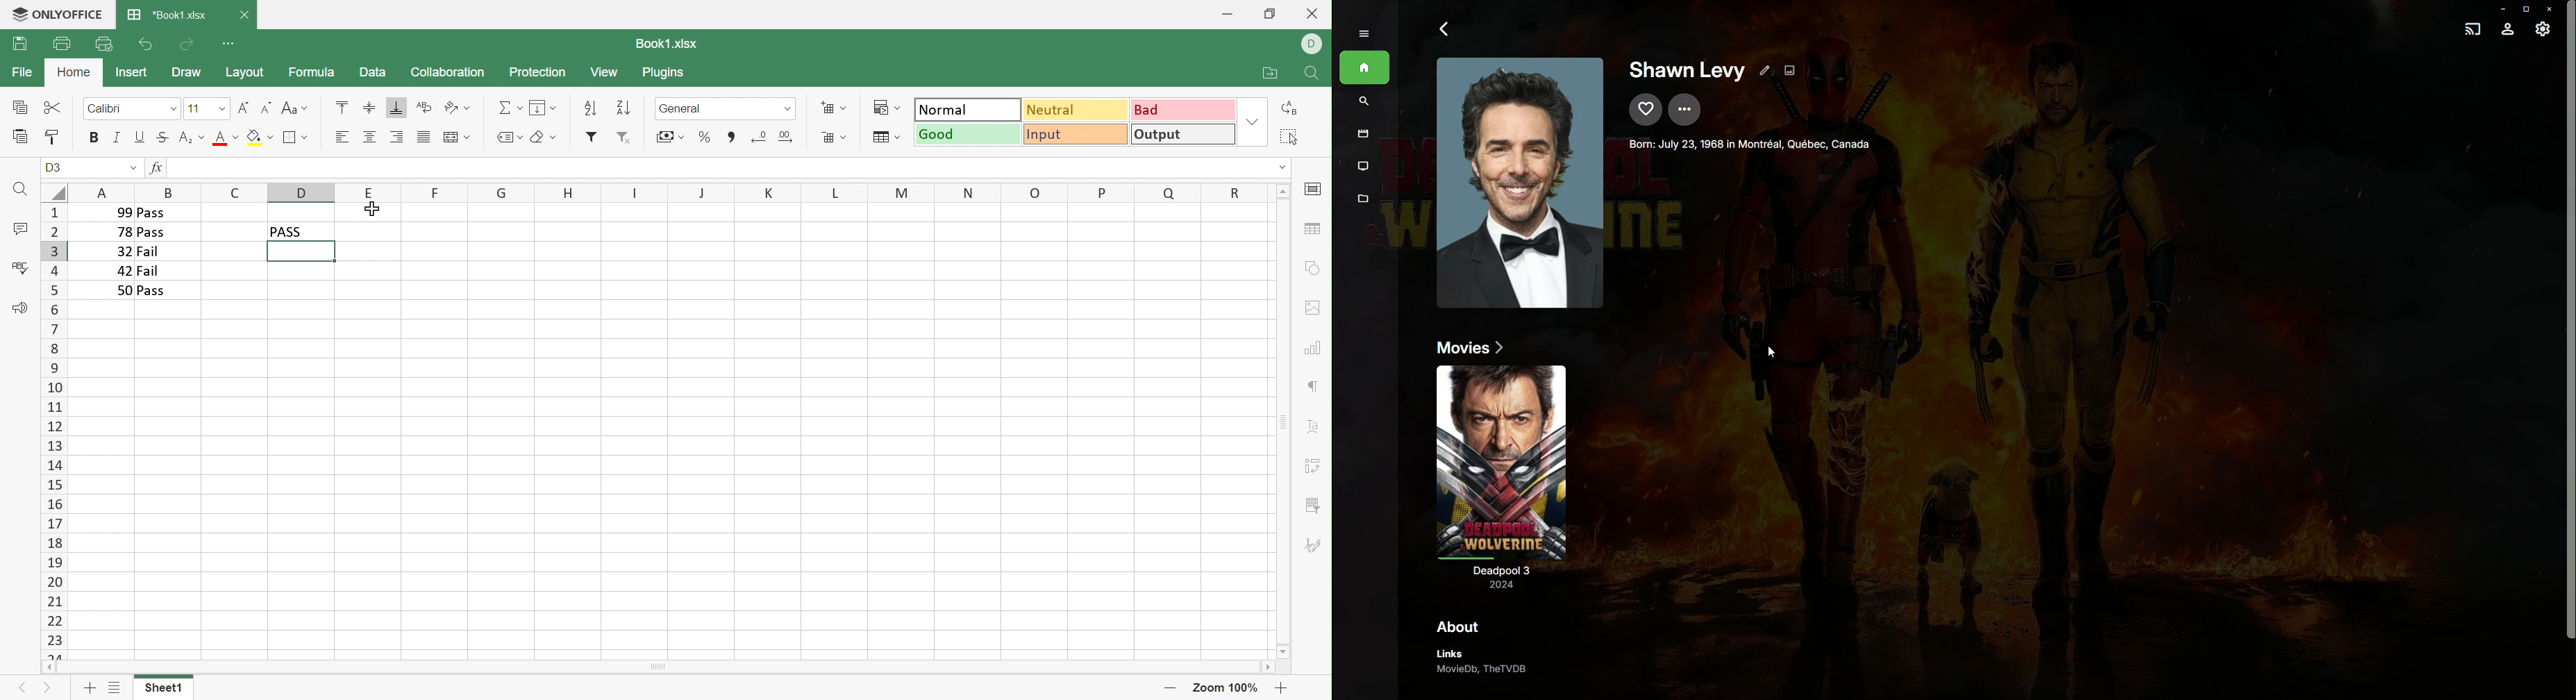 The width and height of the screenshot is (2576, 700). What do you see at coordinates (144, 45) in the screenshot?
I see `Undo` at bounding box center [144, 45].